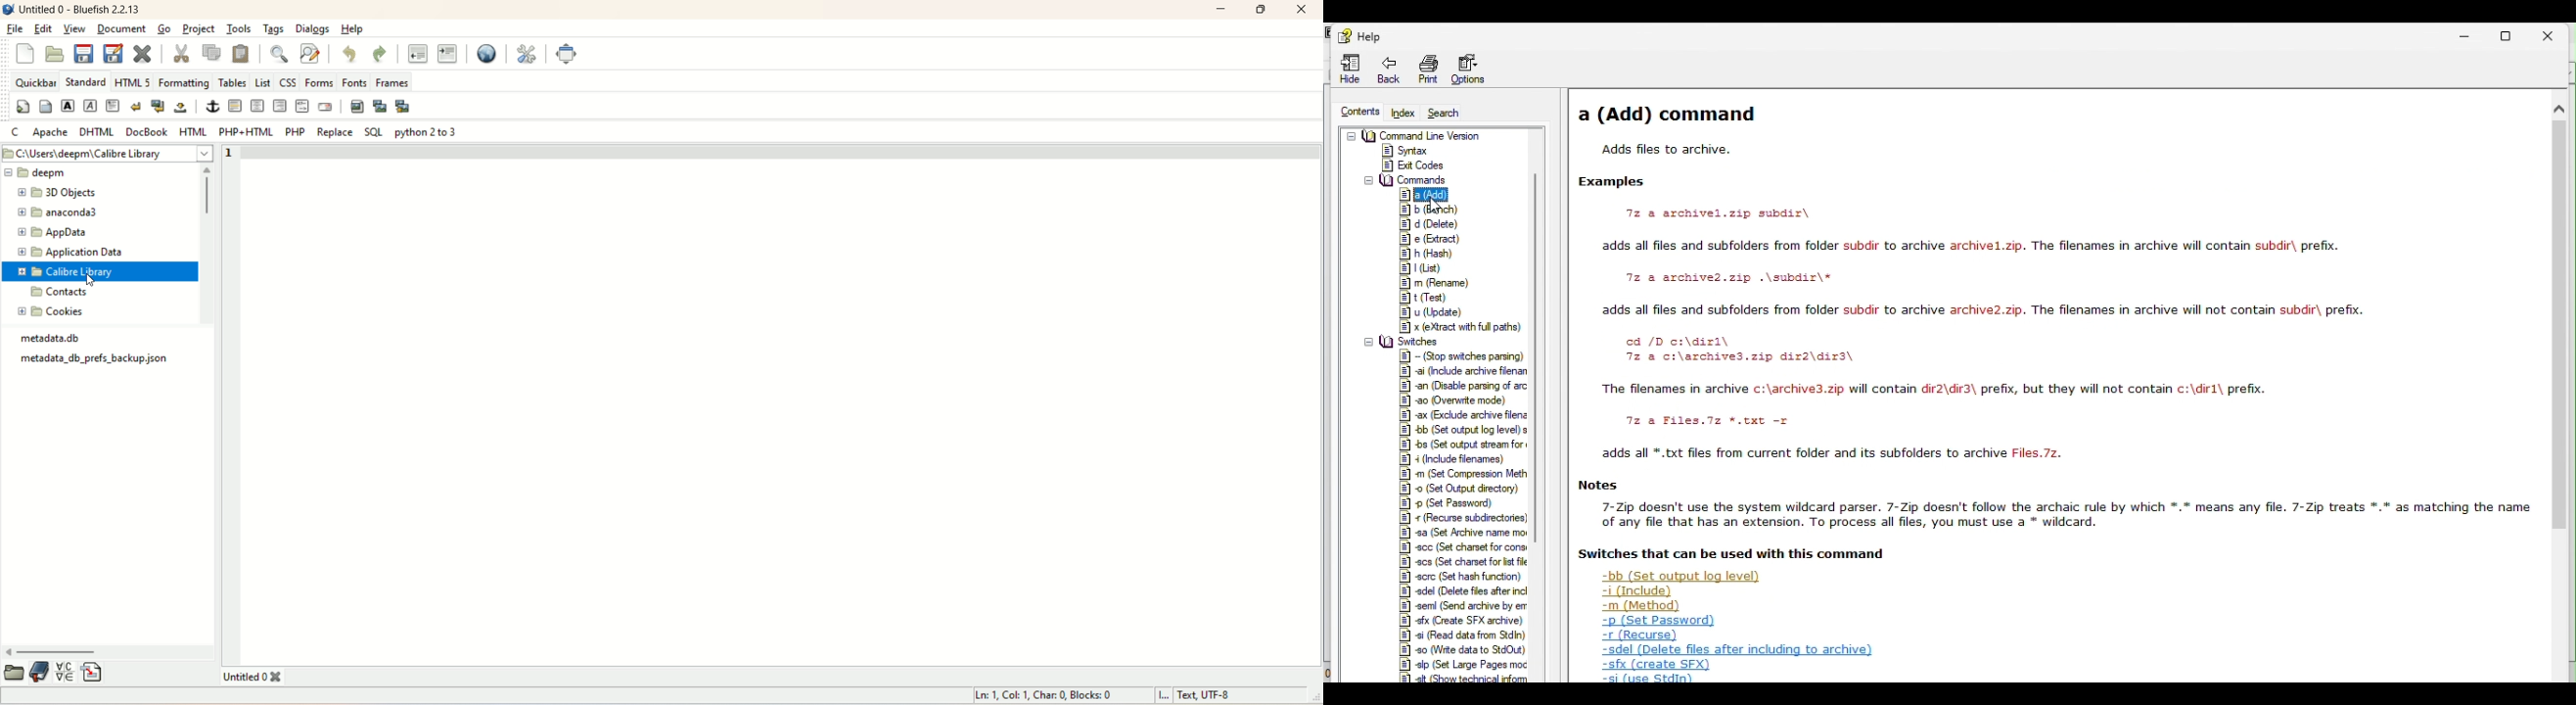  What do you see at coordinates (1465, 664) in the screenshot?
I see `-sip` at bounding box center [1465, 664].